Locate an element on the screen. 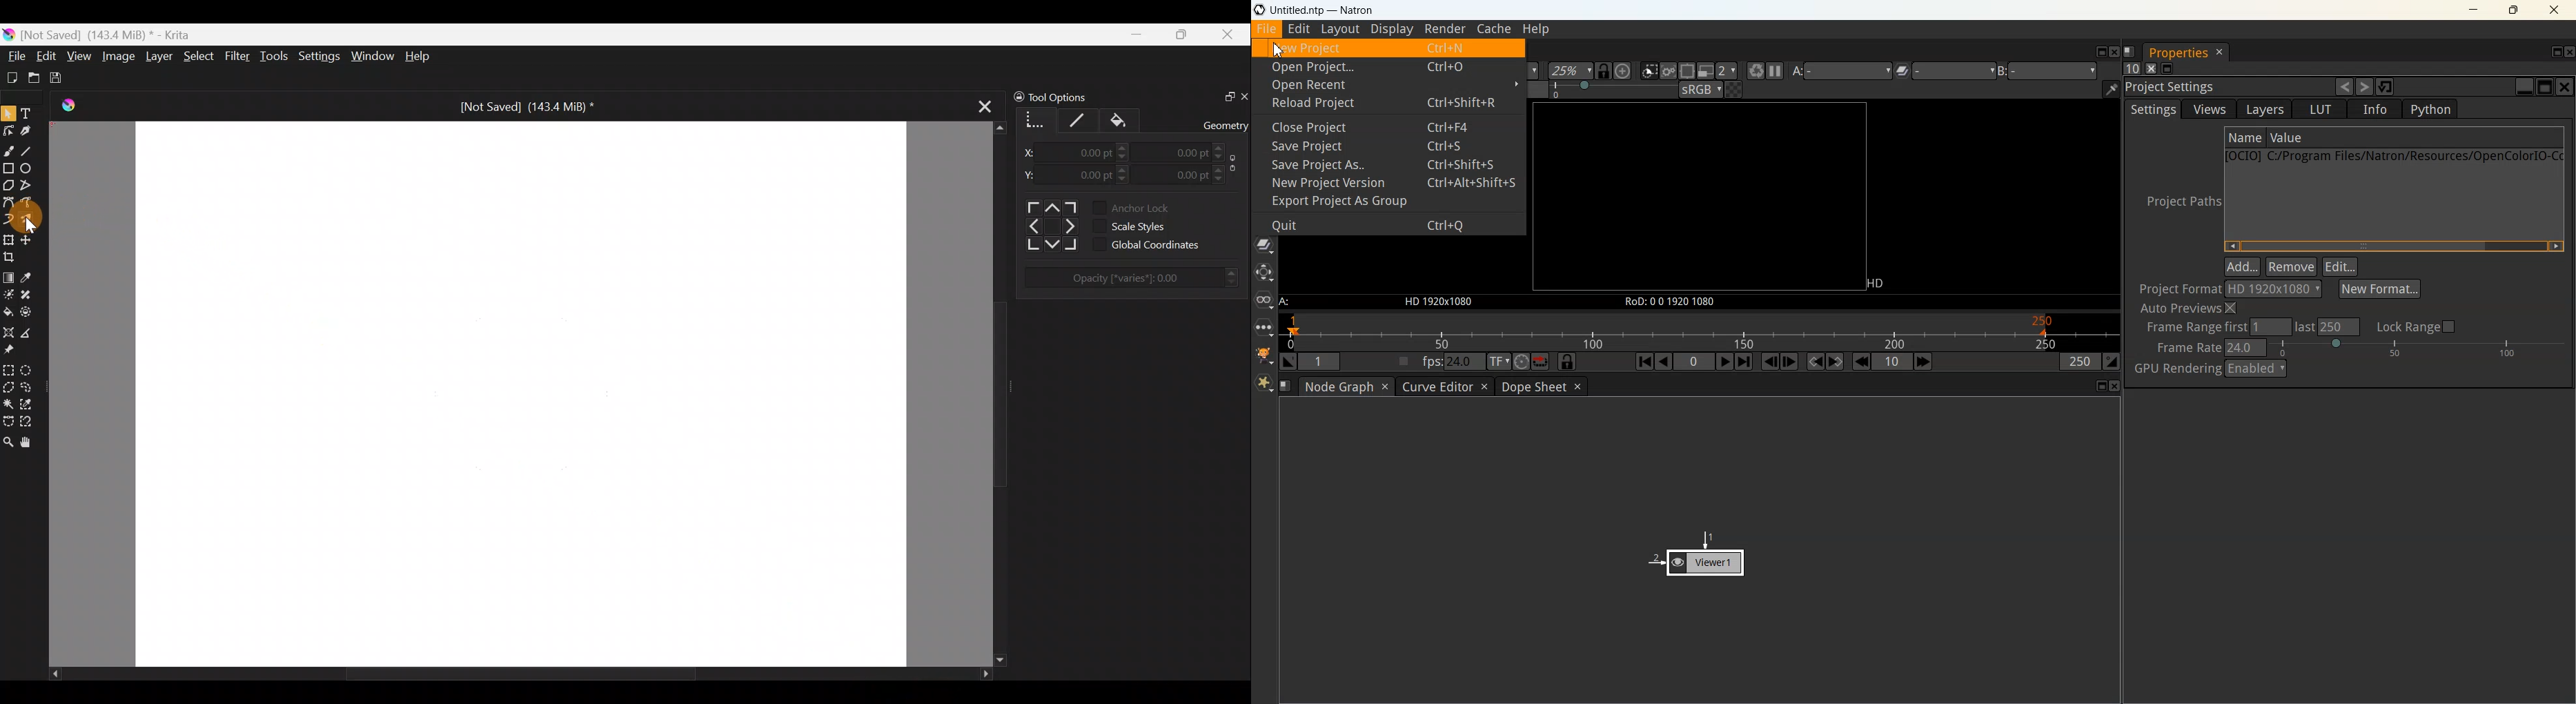 The width and height of the screenshot is (2576, 728). Multibrush tool is located at coordinates (27, 223).